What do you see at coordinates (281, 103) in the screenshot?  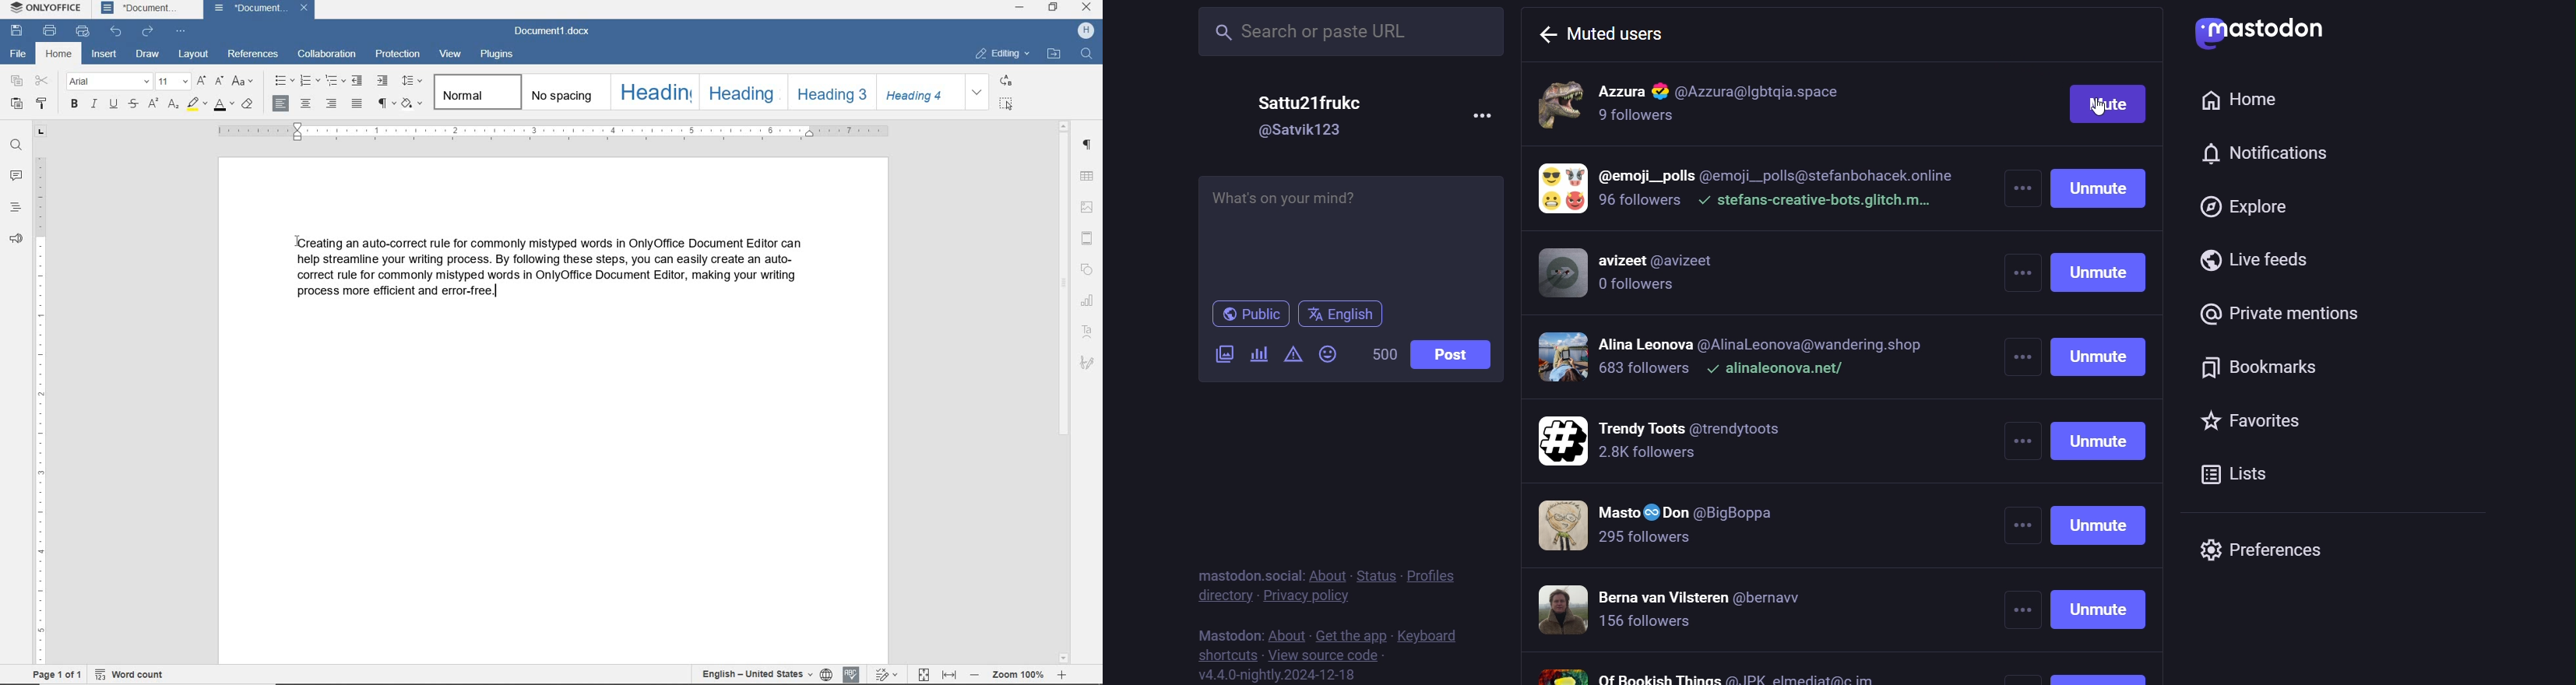 I see `align left` at bounding box center [281, 103].